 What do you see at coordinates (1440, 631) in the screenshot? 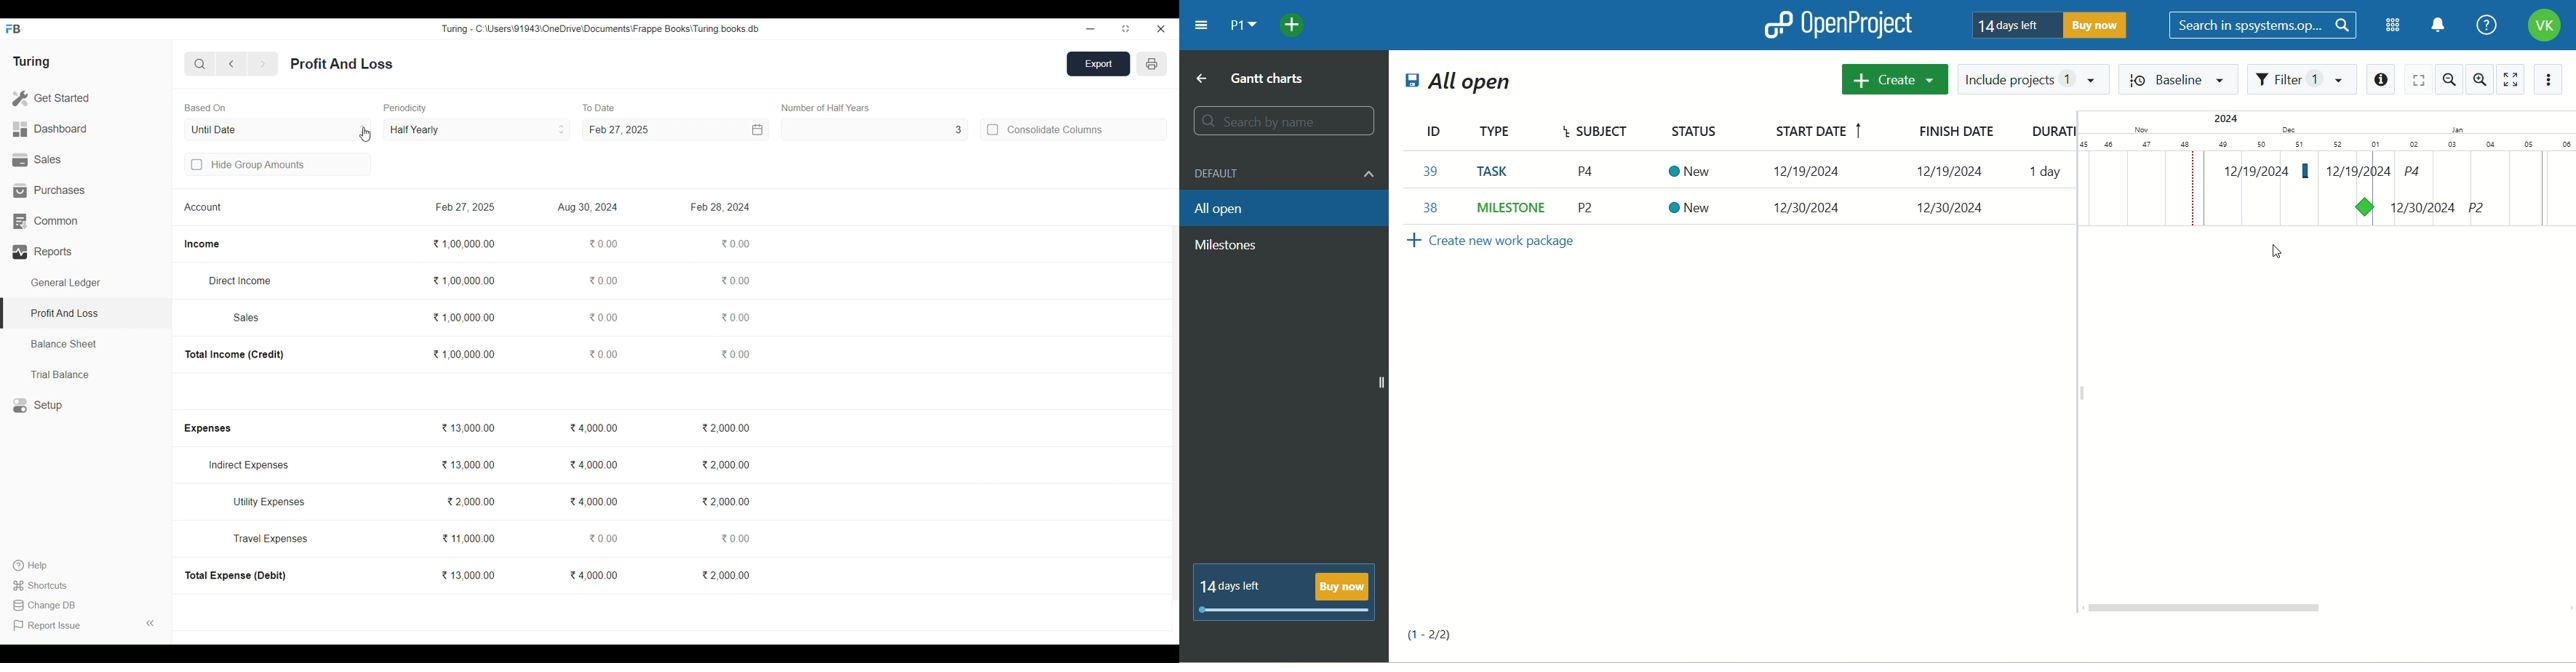
I see `(1-2/2)` at bounding box center [1440, 631].